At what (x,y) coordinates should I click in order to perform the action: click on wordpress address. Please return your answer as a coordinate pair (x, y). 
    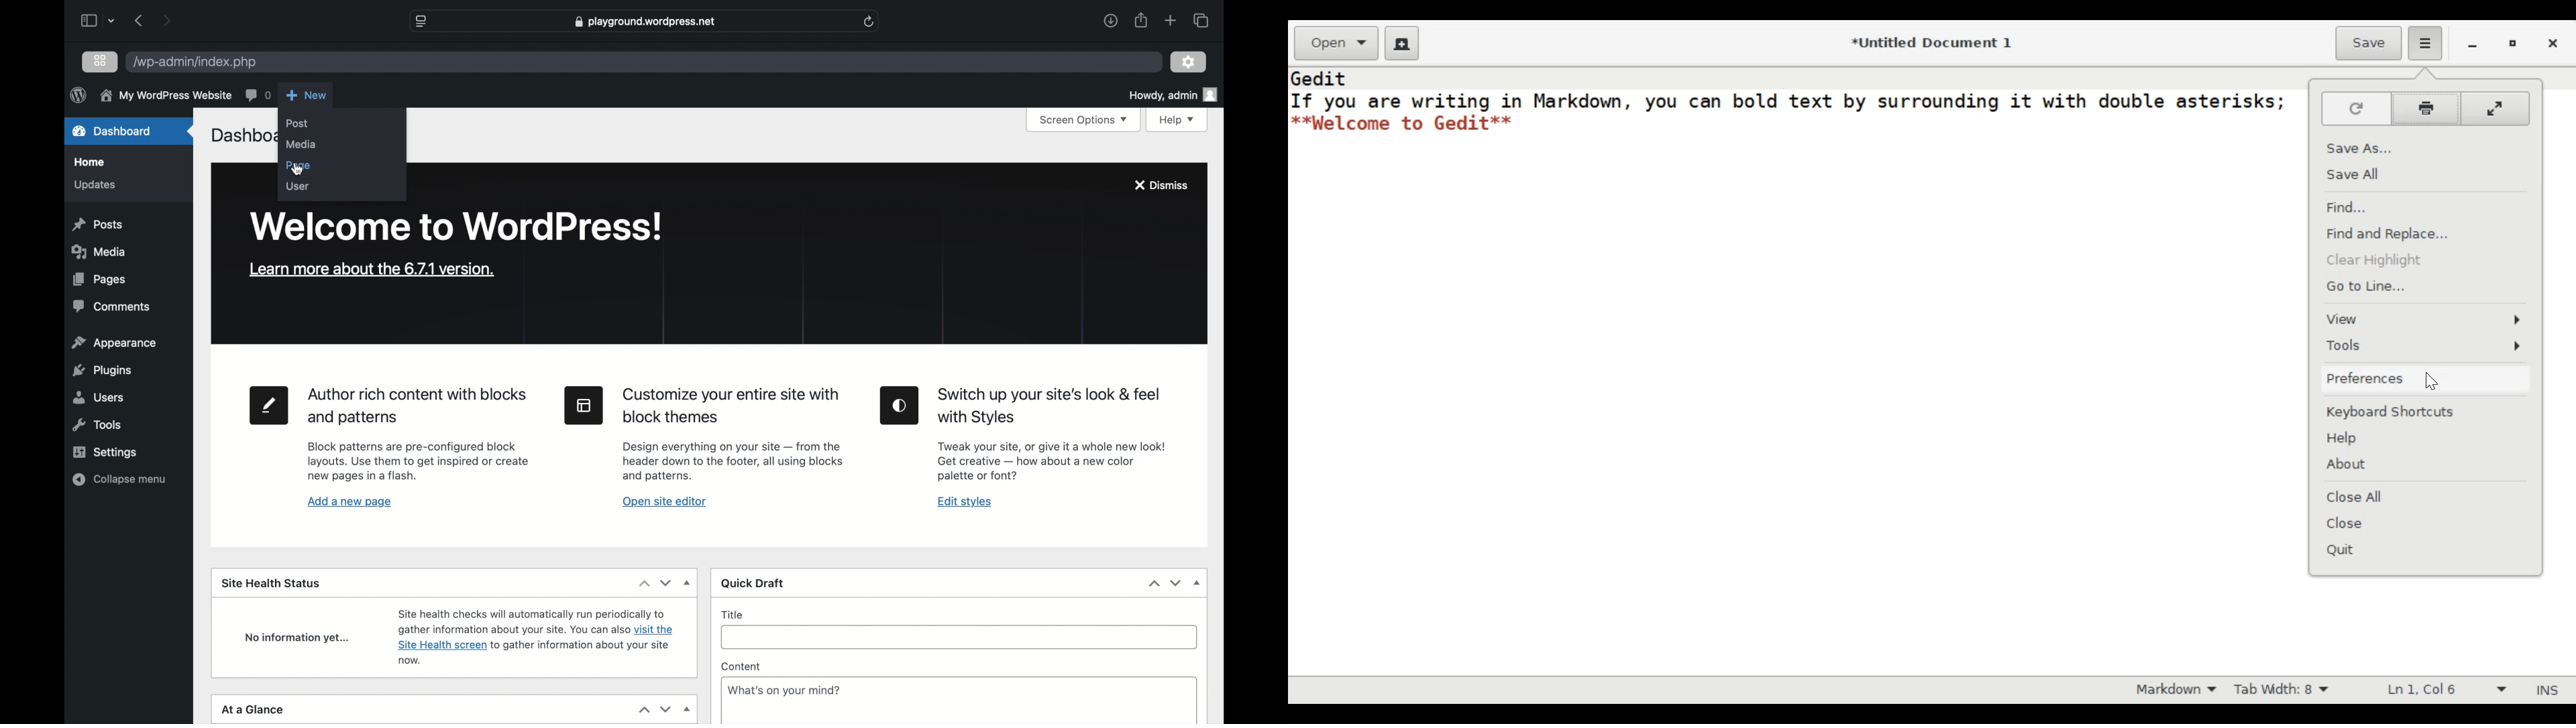
    Looking at the image, I should click on (196, 62).